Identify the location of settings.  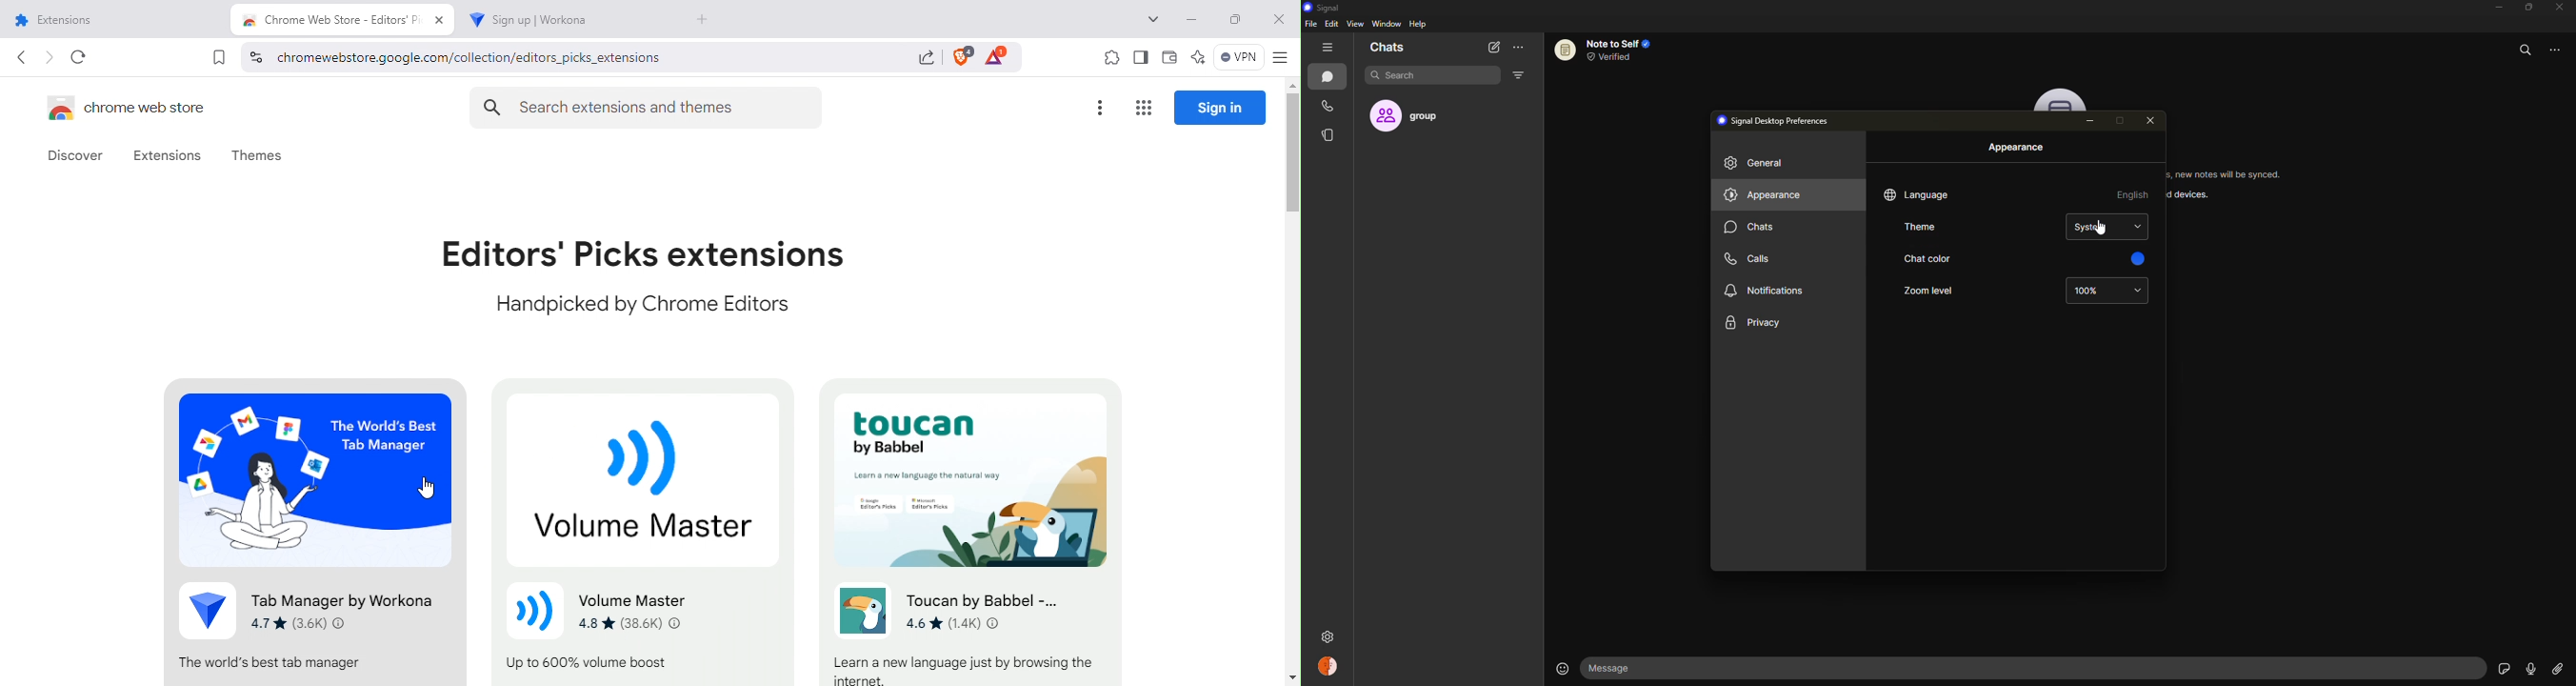
(1389, 637).